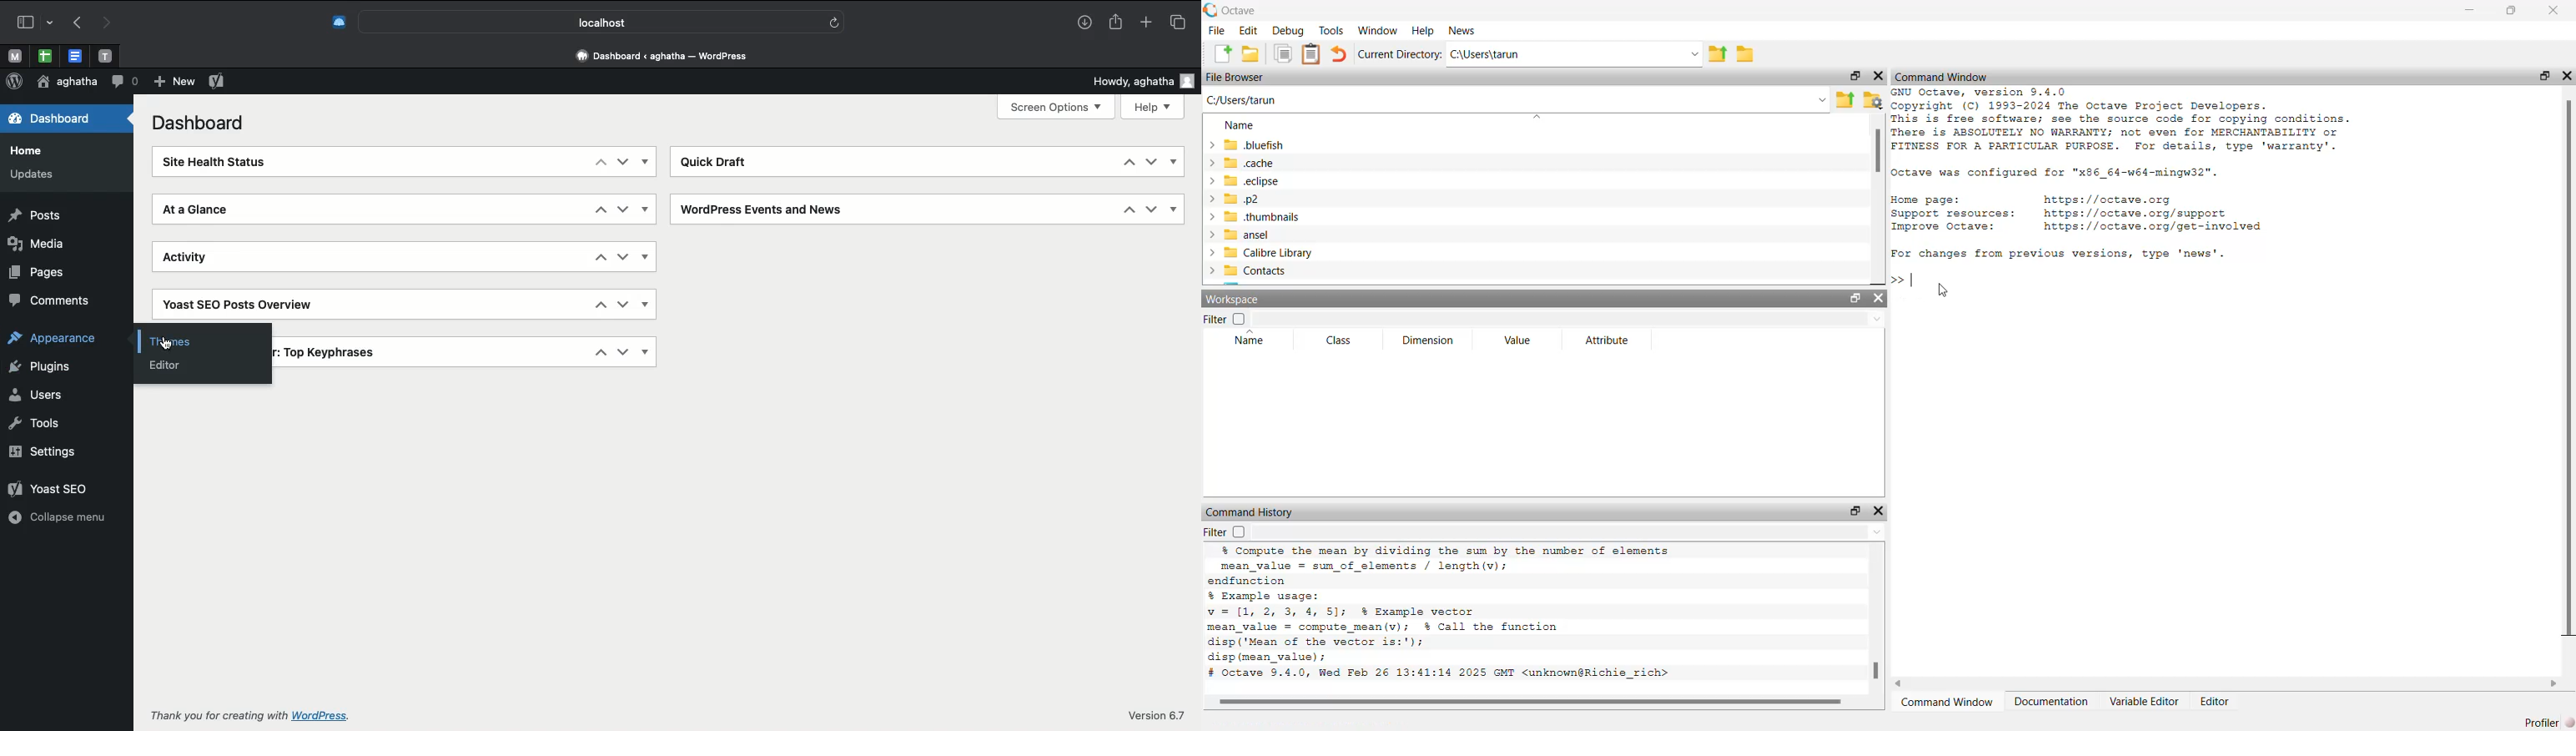 Image resolution: width=2576 pixels, height=756 pixels. I want to click on share folder, so click(1717, 54).